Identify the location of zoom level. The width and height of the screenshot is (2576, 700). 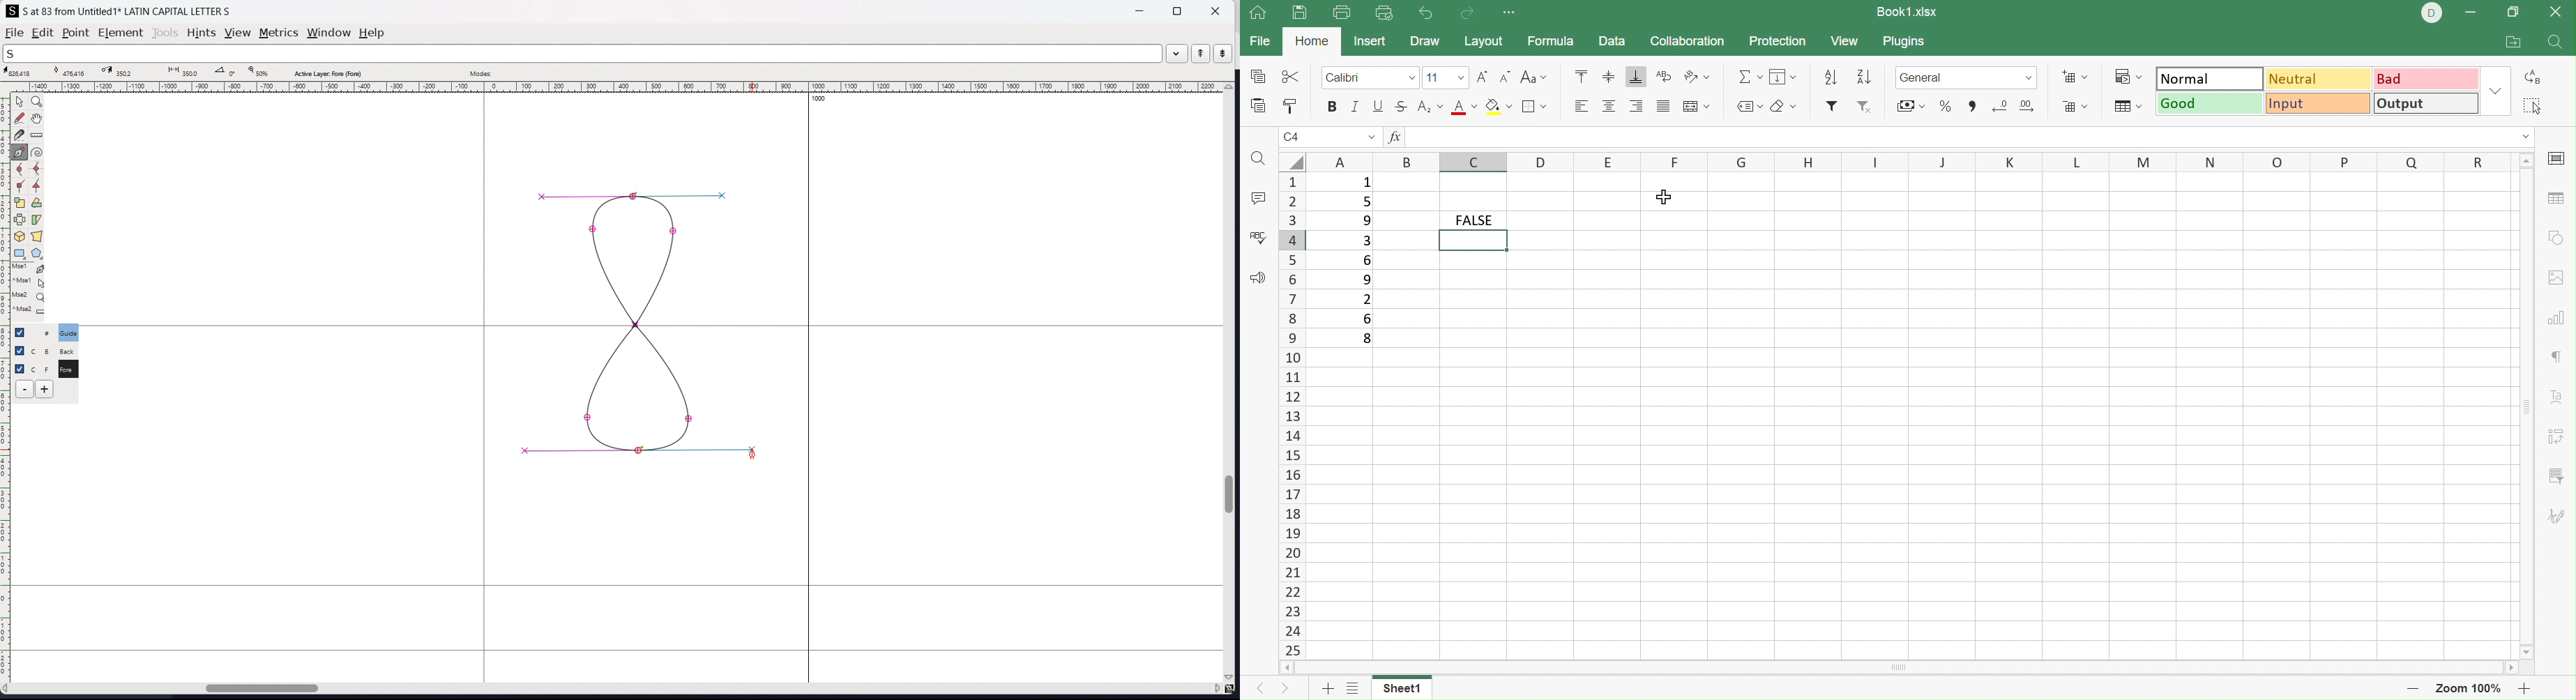
(258, 72).